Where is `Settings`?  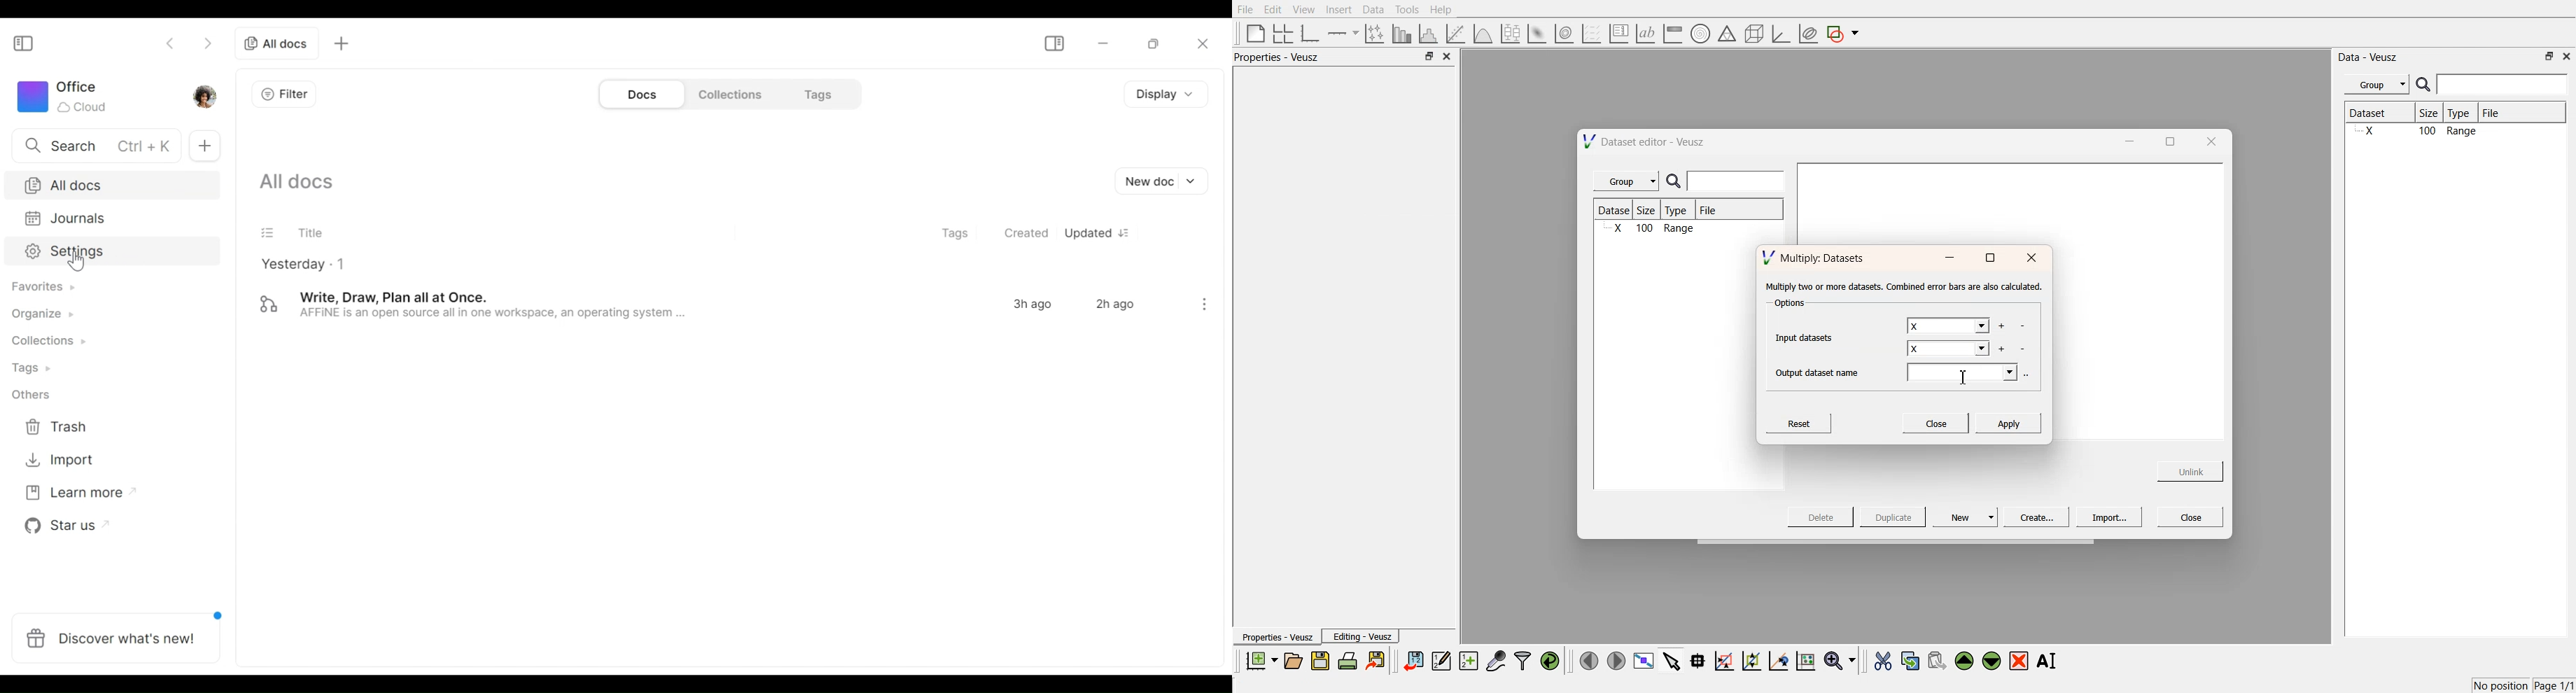
Settings is located at coordinates (107, 252).